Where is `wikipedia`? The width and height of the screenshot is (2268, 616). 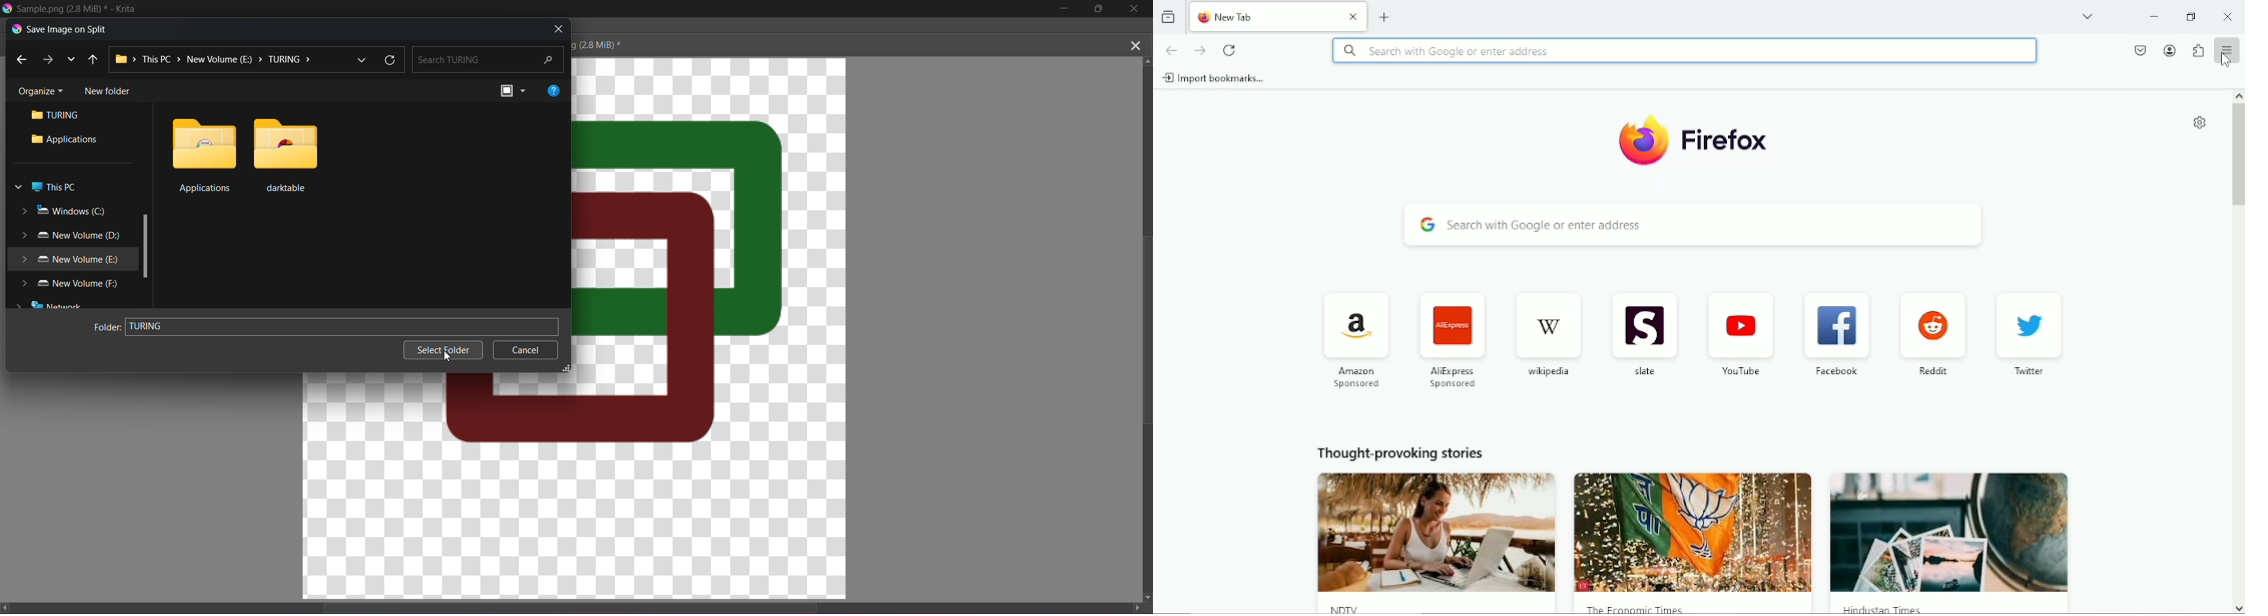 wikipedia is located at coordinates (1546, 375).